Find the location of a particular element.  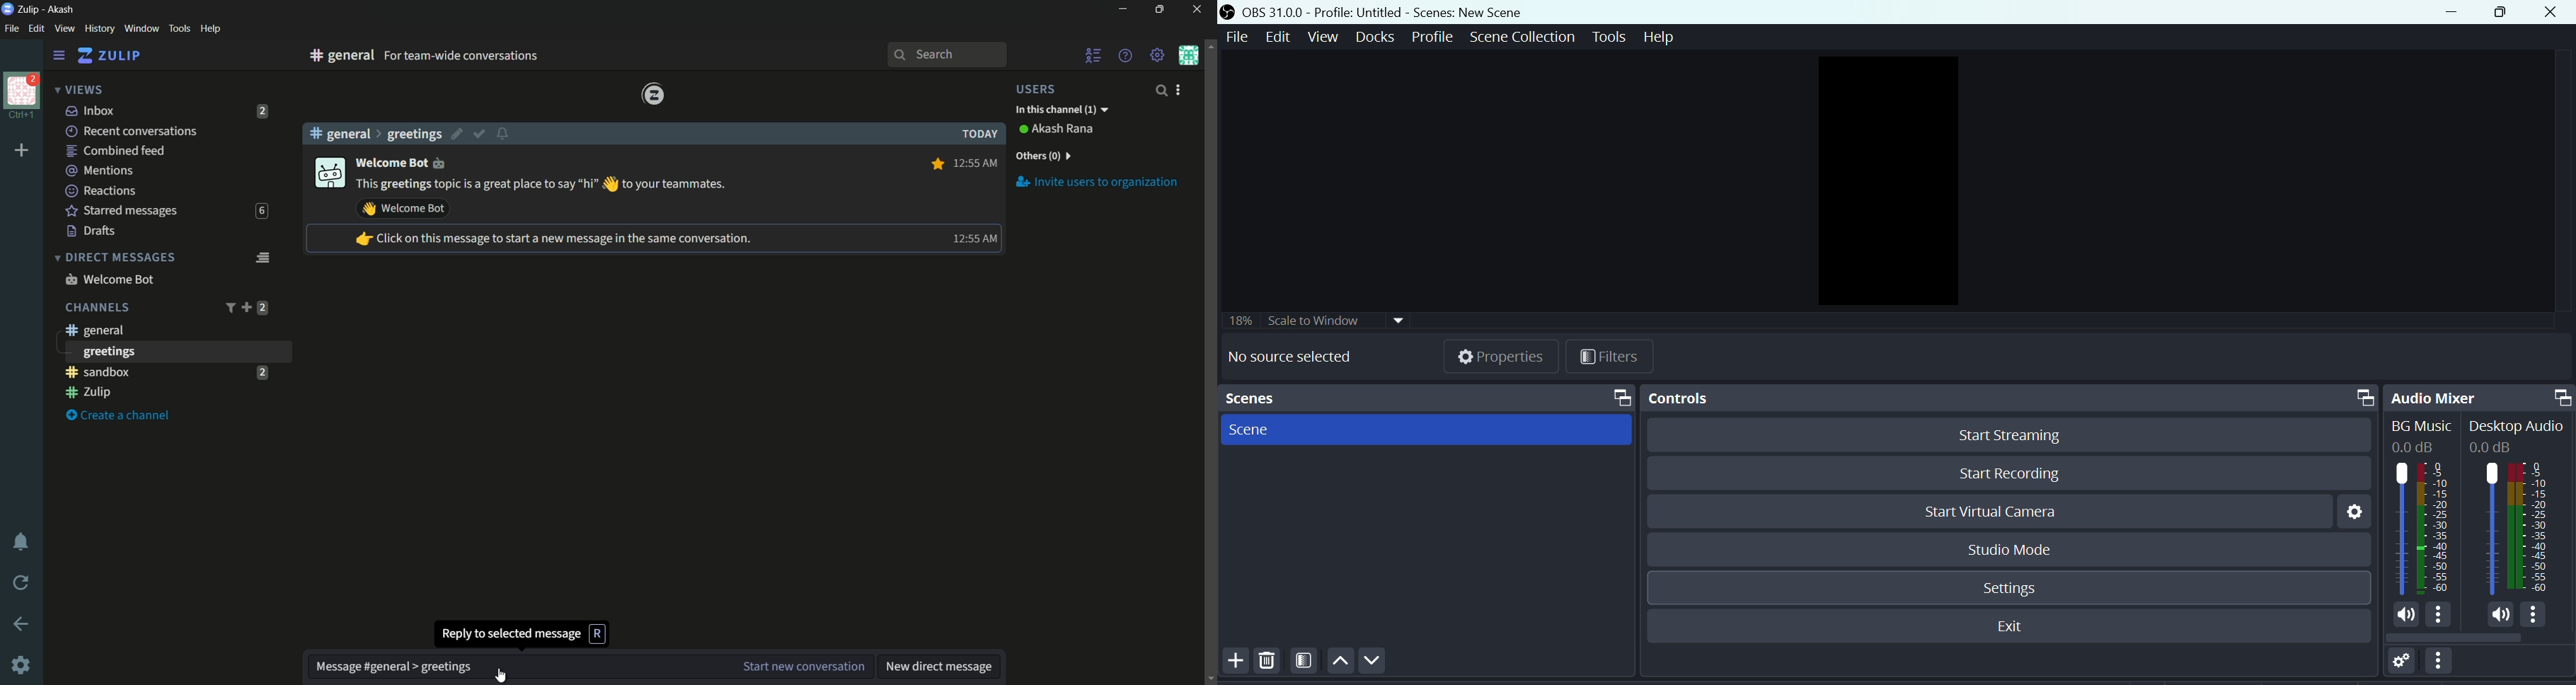

reload is located at coordinates (22, 582).